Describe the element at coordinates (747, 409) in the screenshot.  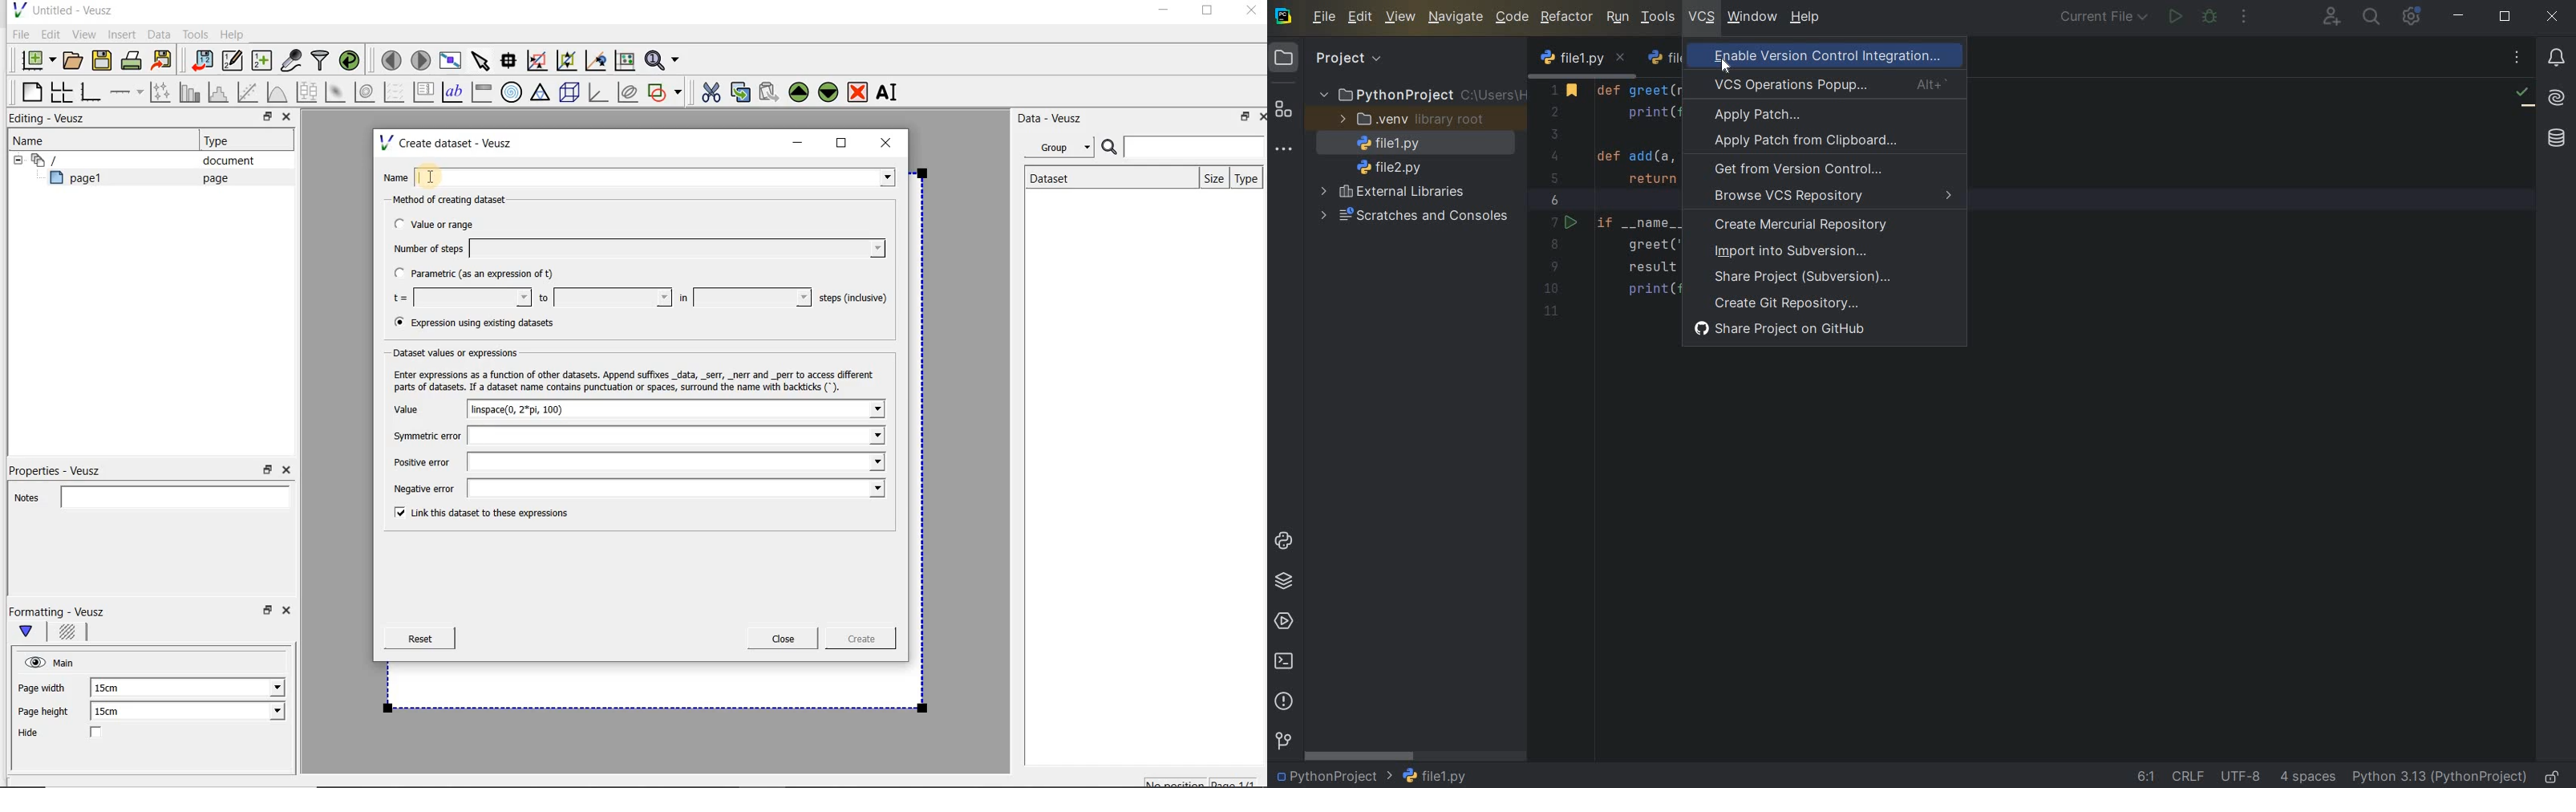
I see `Value input field` at that location.